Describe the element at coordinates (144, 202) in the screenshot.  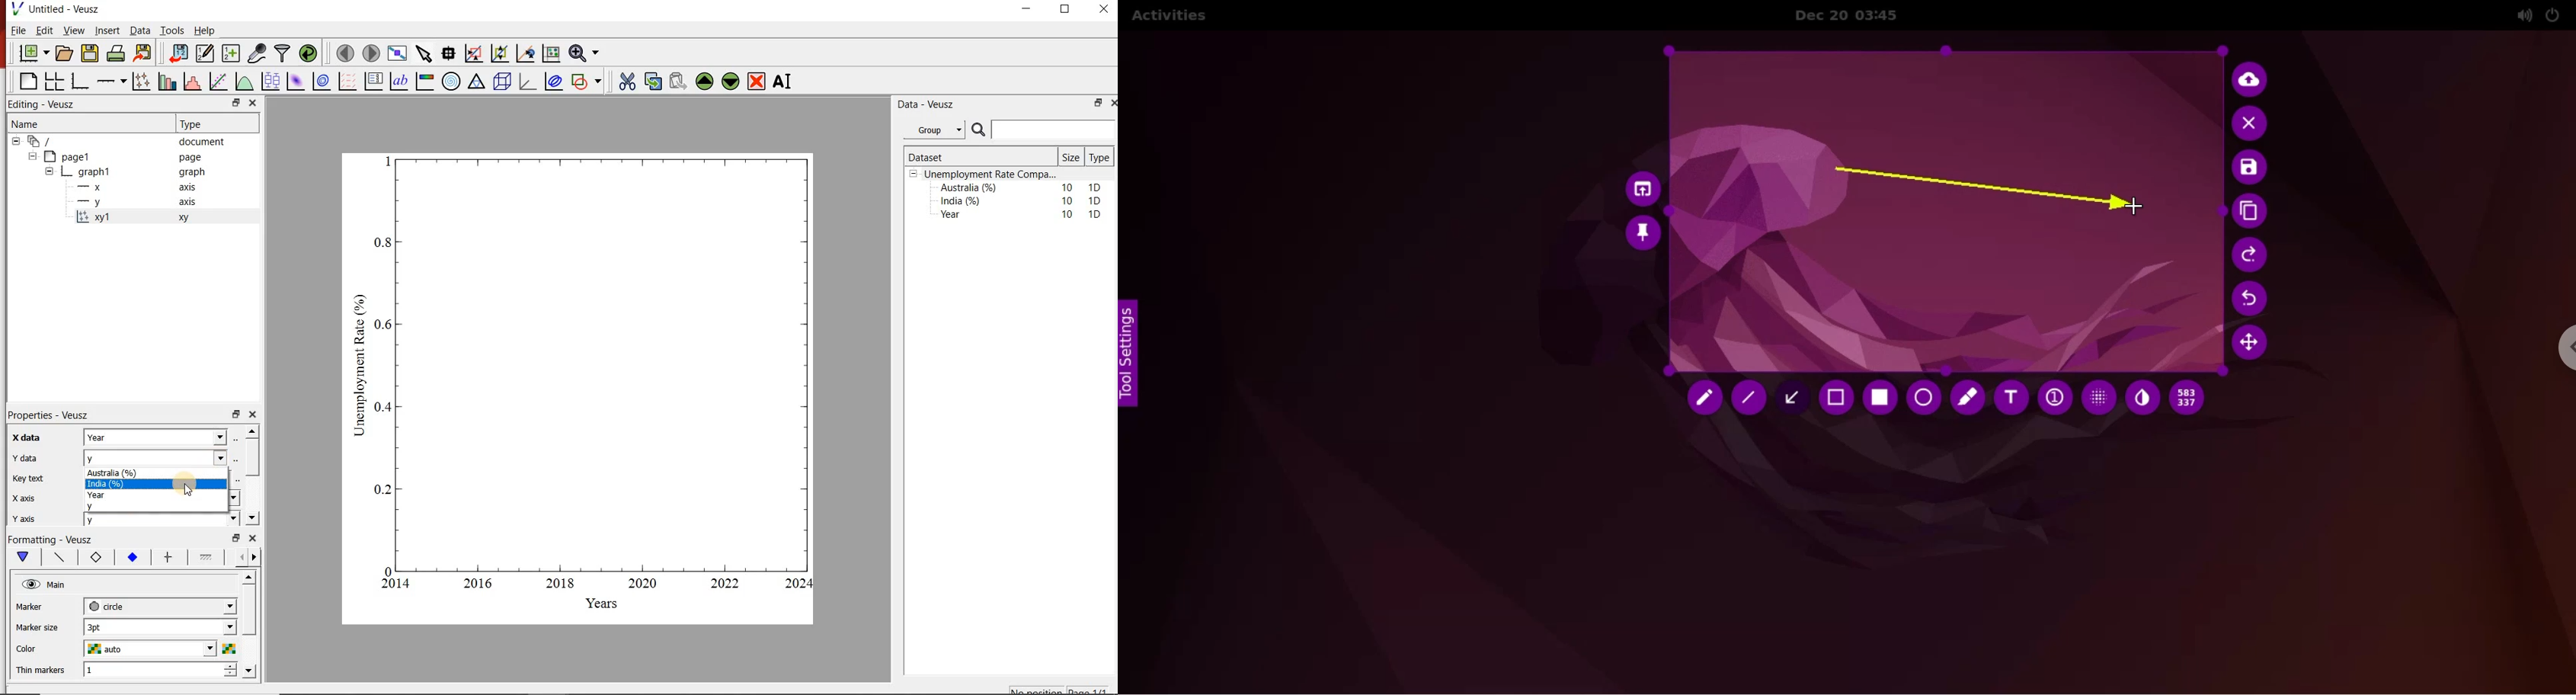
I see `y axis` at that location.